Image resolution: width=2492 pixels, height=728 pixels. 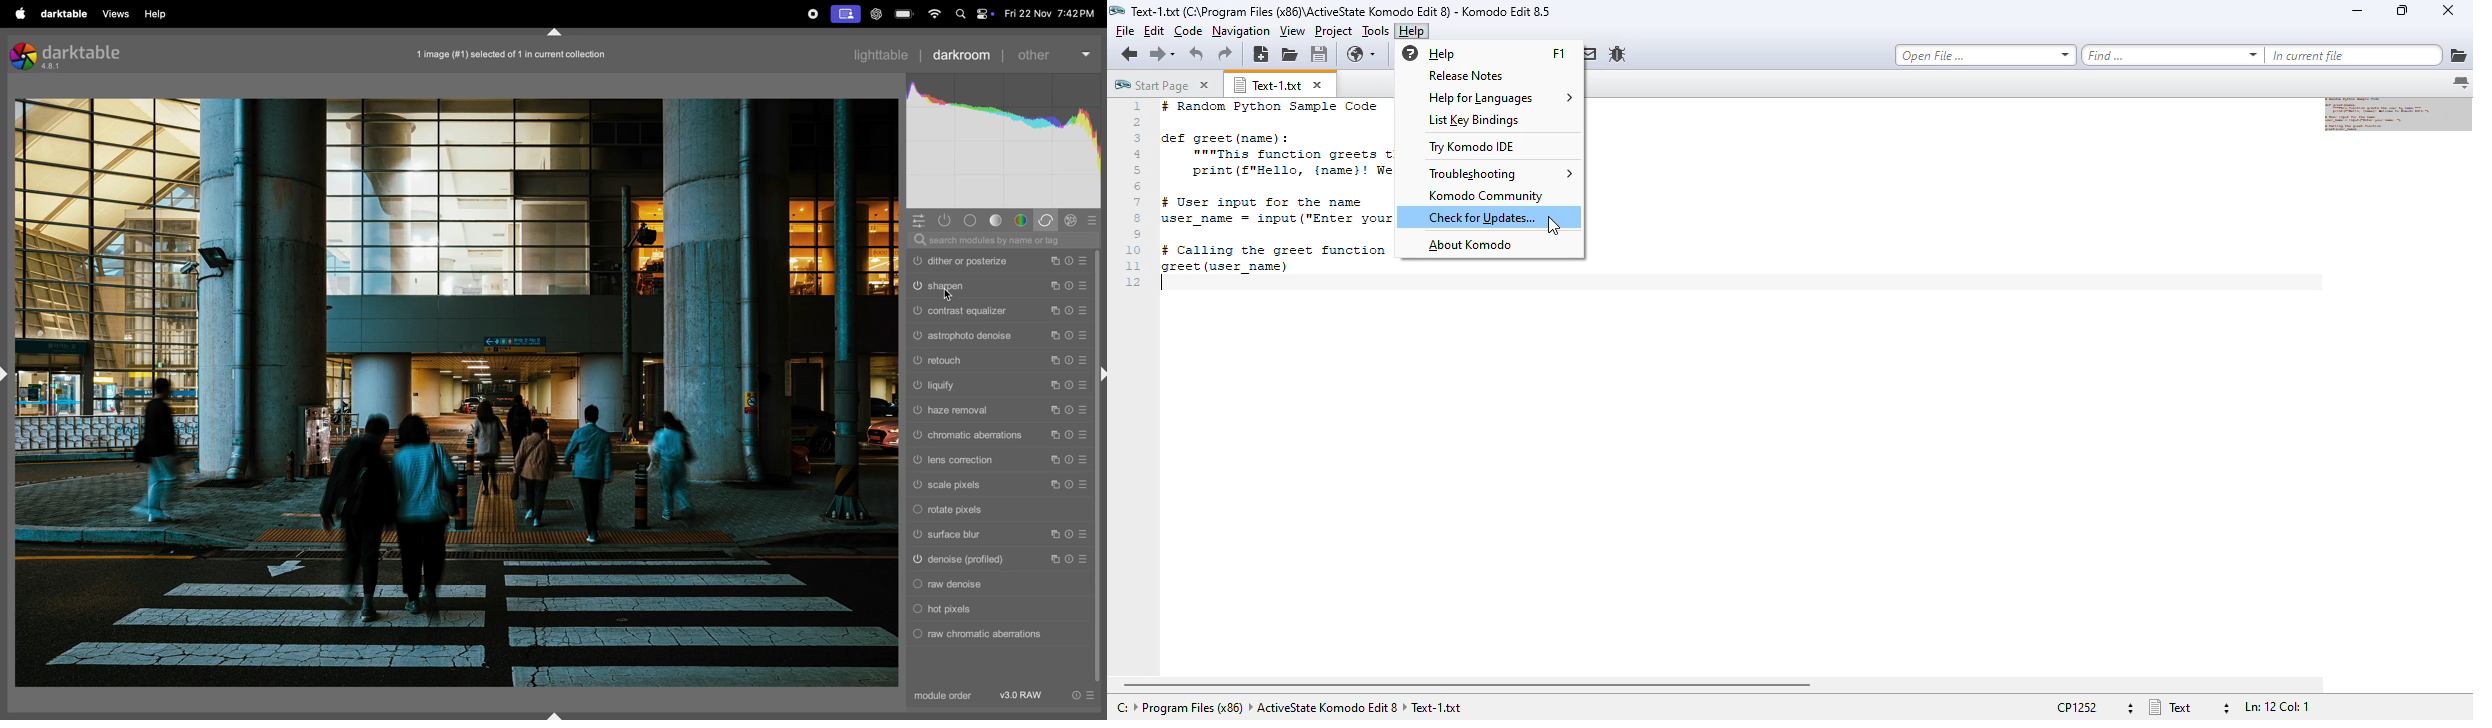 I want to click on colors, so click(x=1021, y=220).